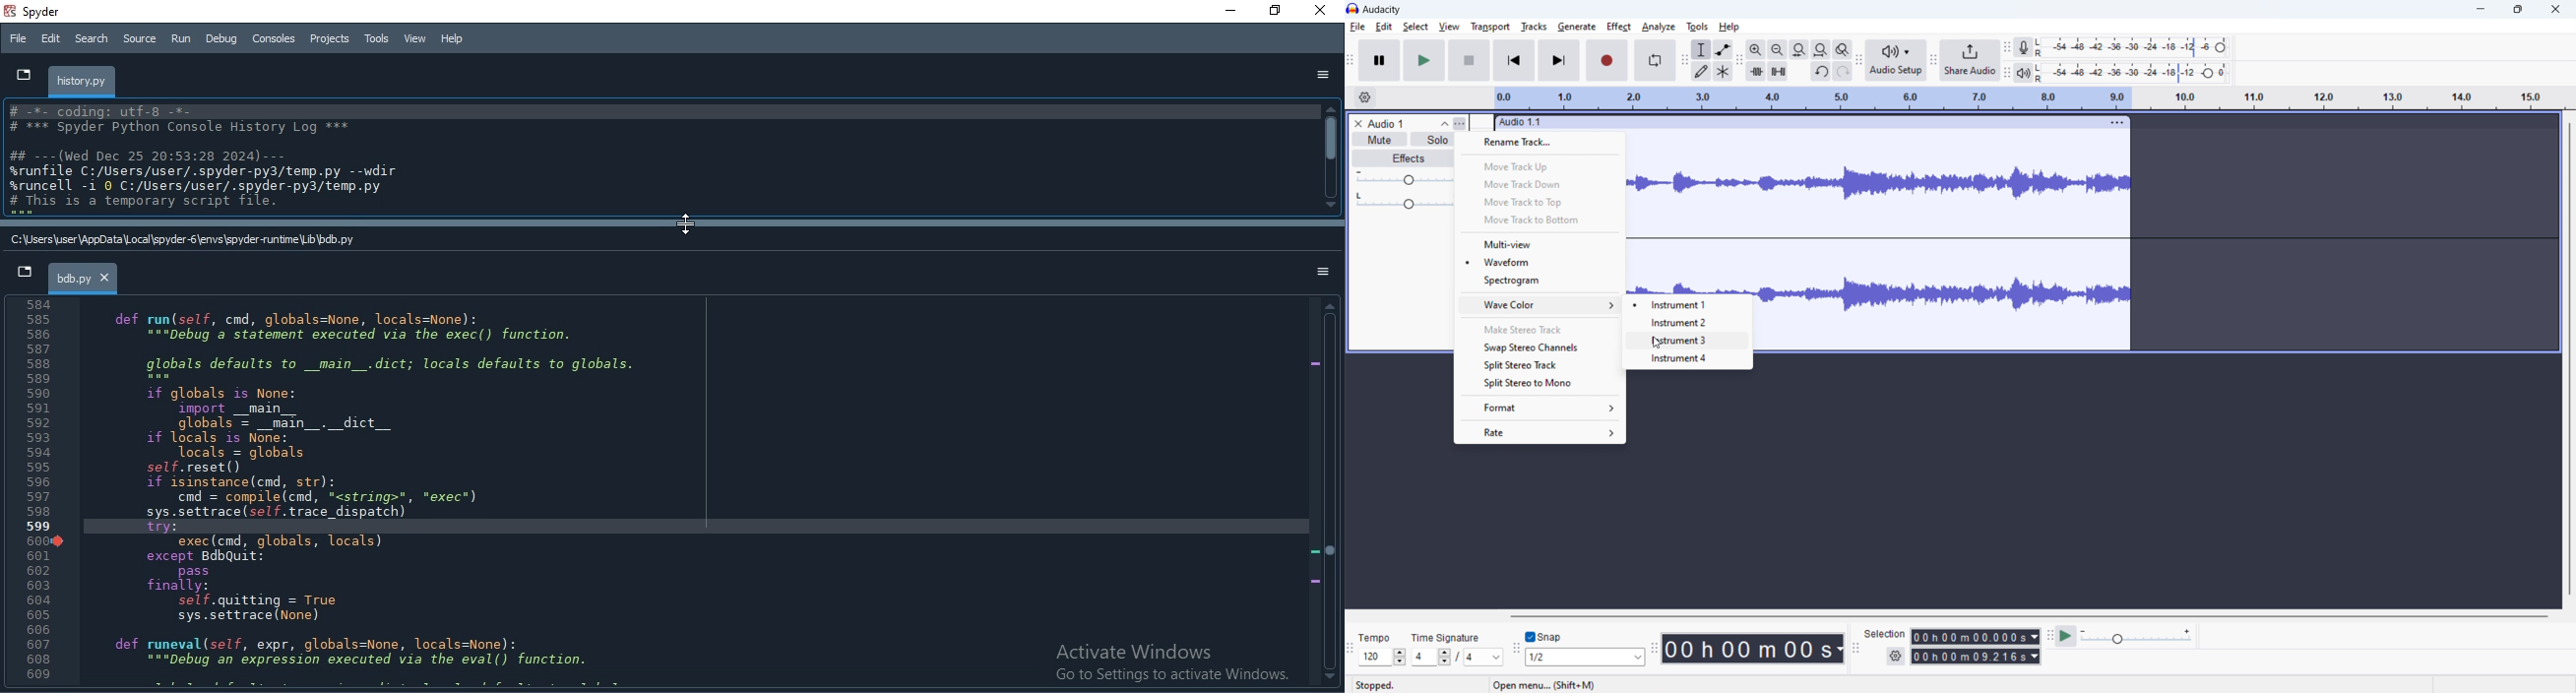  Describe the element at coordinates (32, 492) in the screenshot. I see `serial numbers` at that location.